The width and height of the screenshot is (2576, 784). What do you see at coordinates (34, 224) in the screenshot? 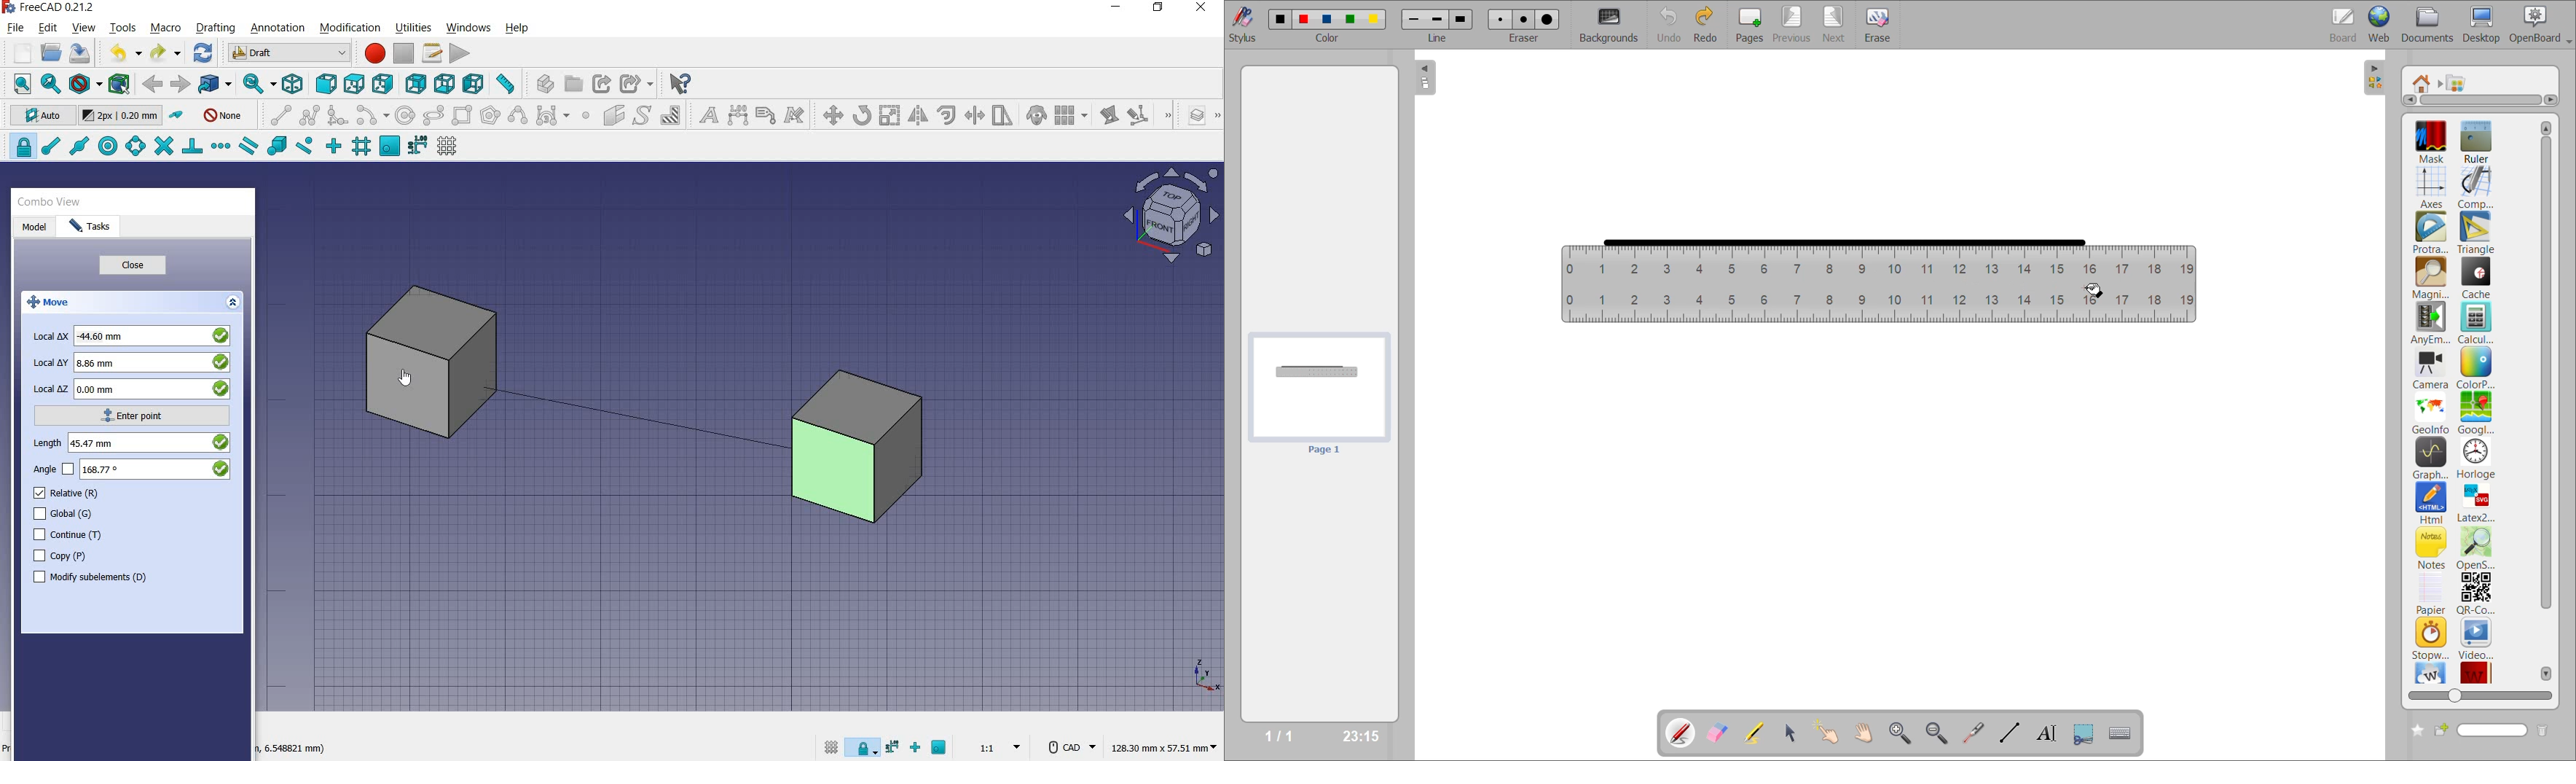
I see `model` at bounding box center [34, 224].